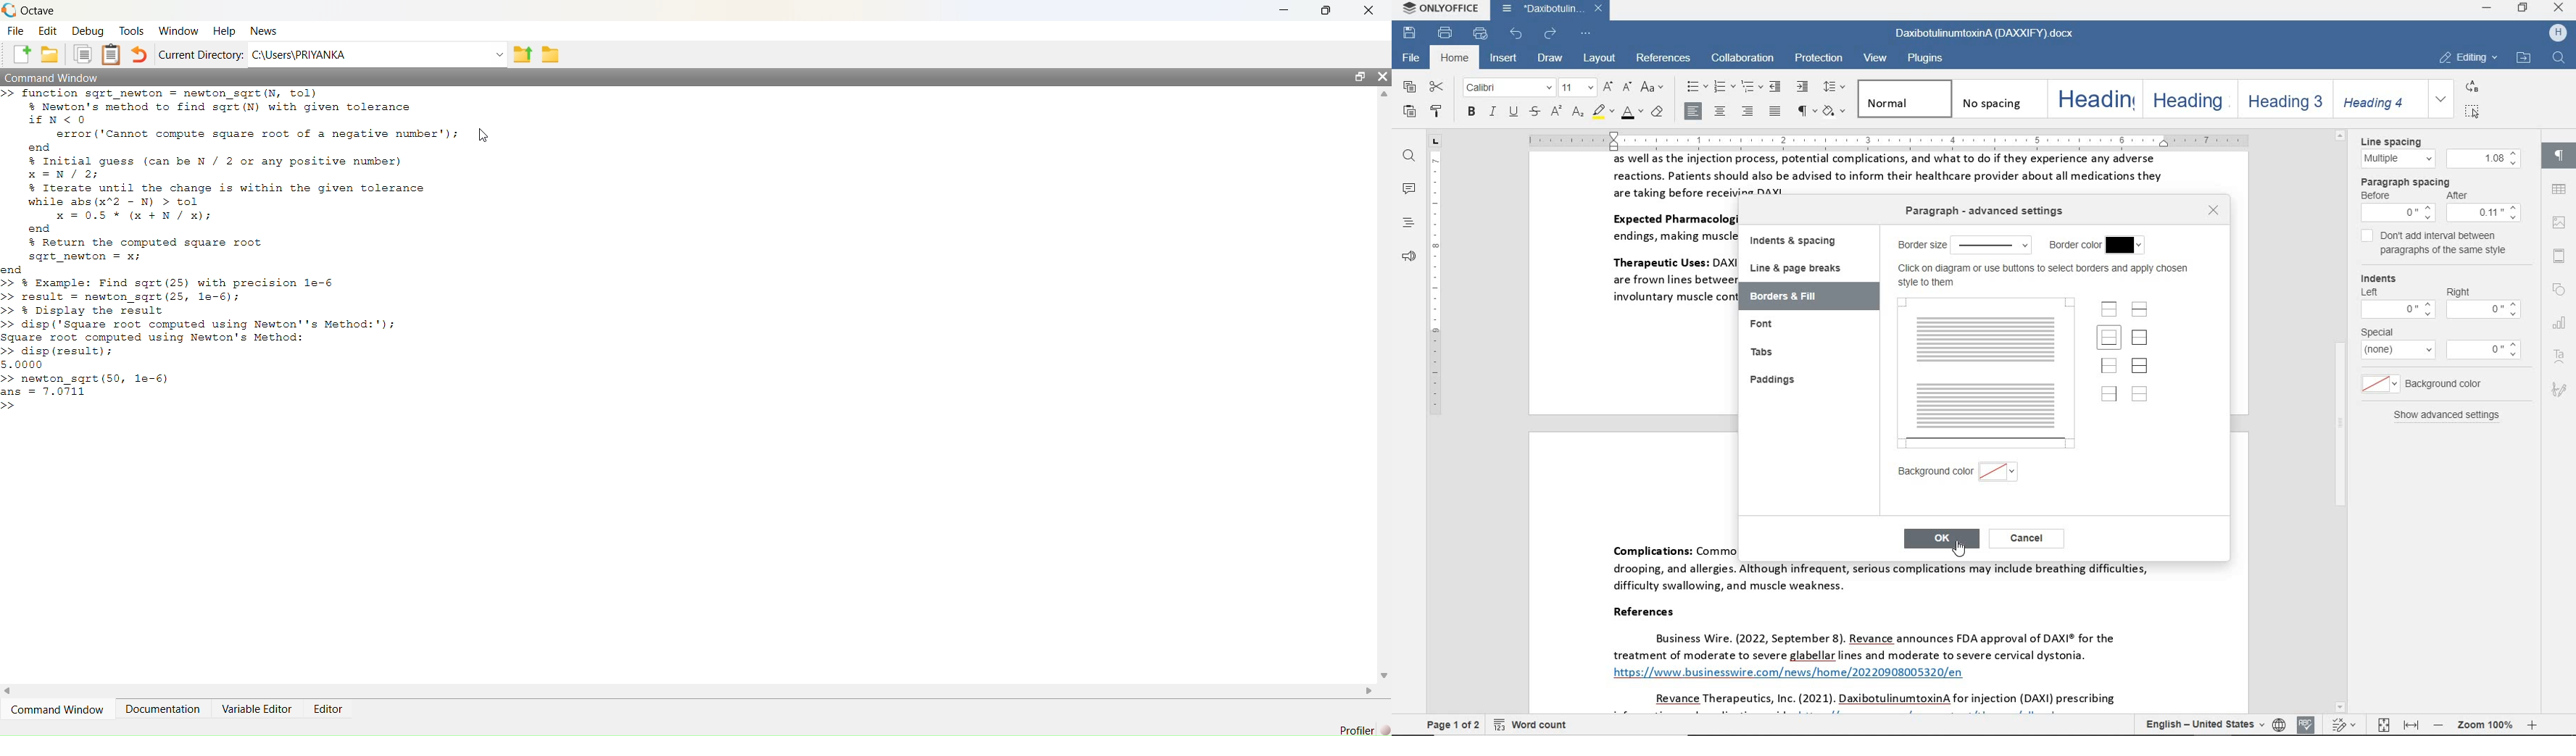 Image resolution: width=2576 pixels, height=756 pixels. What do you see at coordinates (2215, 211) in the screenshot?
I see `close` at bounding box center [2215, 211].